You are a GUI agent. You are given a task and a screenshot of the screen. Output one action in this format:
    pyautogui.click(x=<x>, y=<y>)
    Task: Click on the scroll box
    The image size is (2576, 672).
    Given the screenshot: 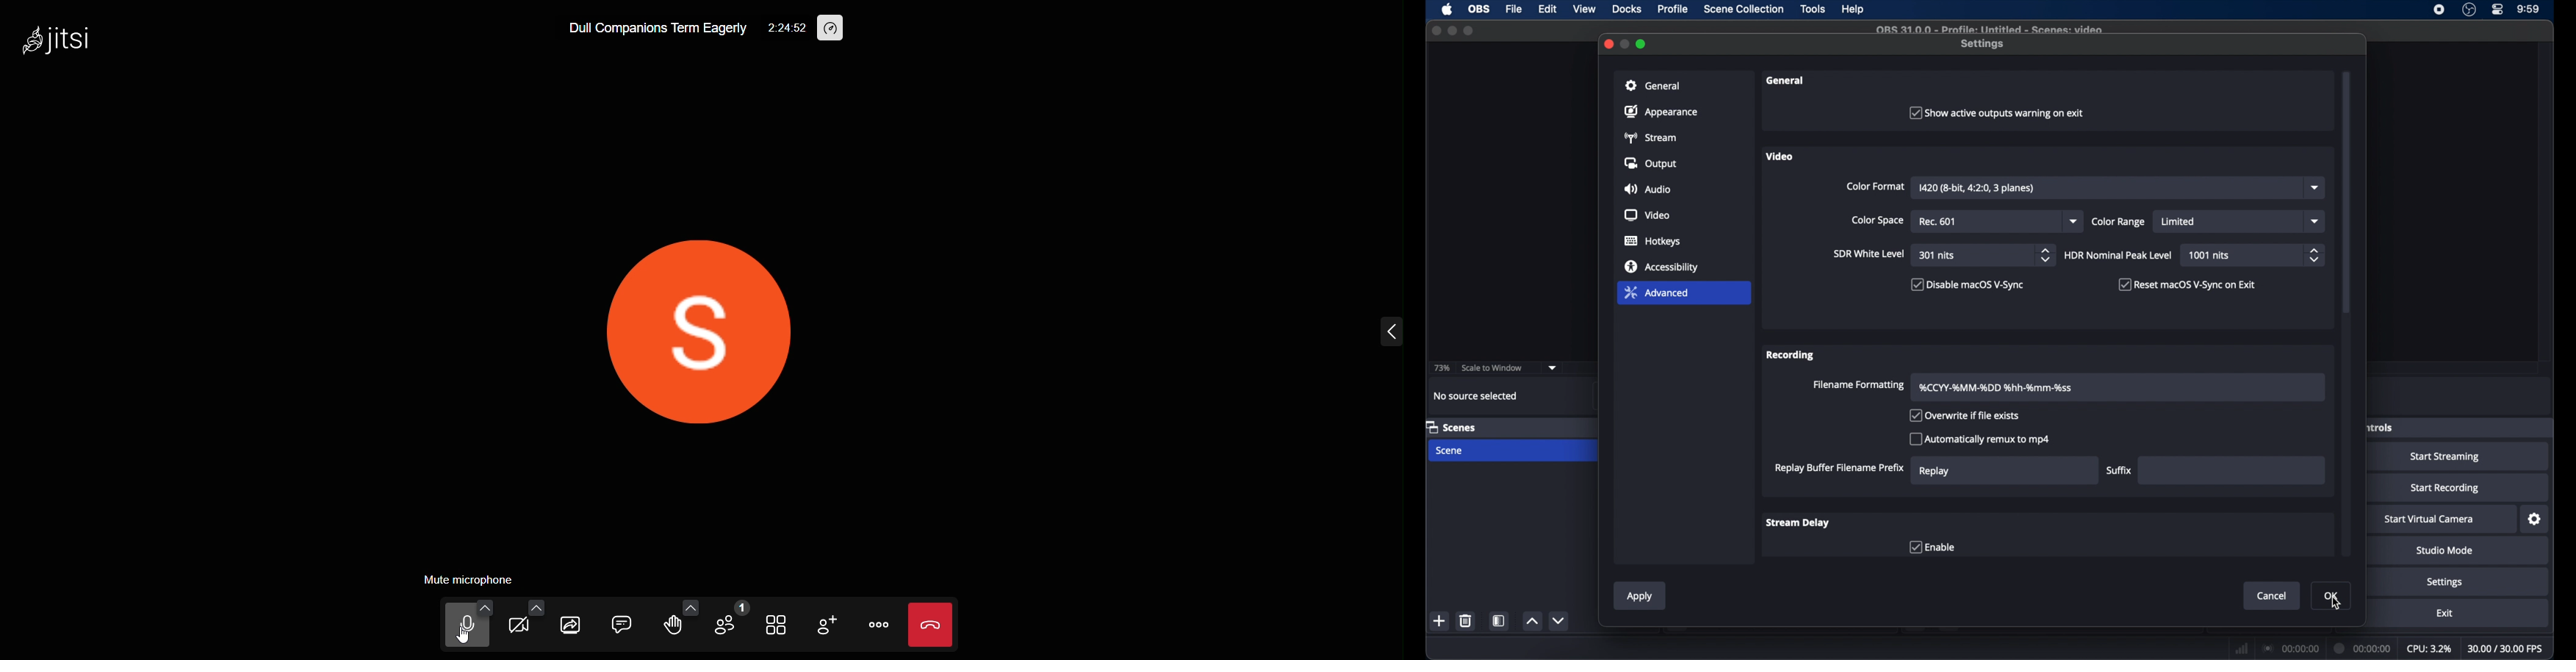 What is the action you would take?
    pyautogui.click(x=2347, y=171)
    